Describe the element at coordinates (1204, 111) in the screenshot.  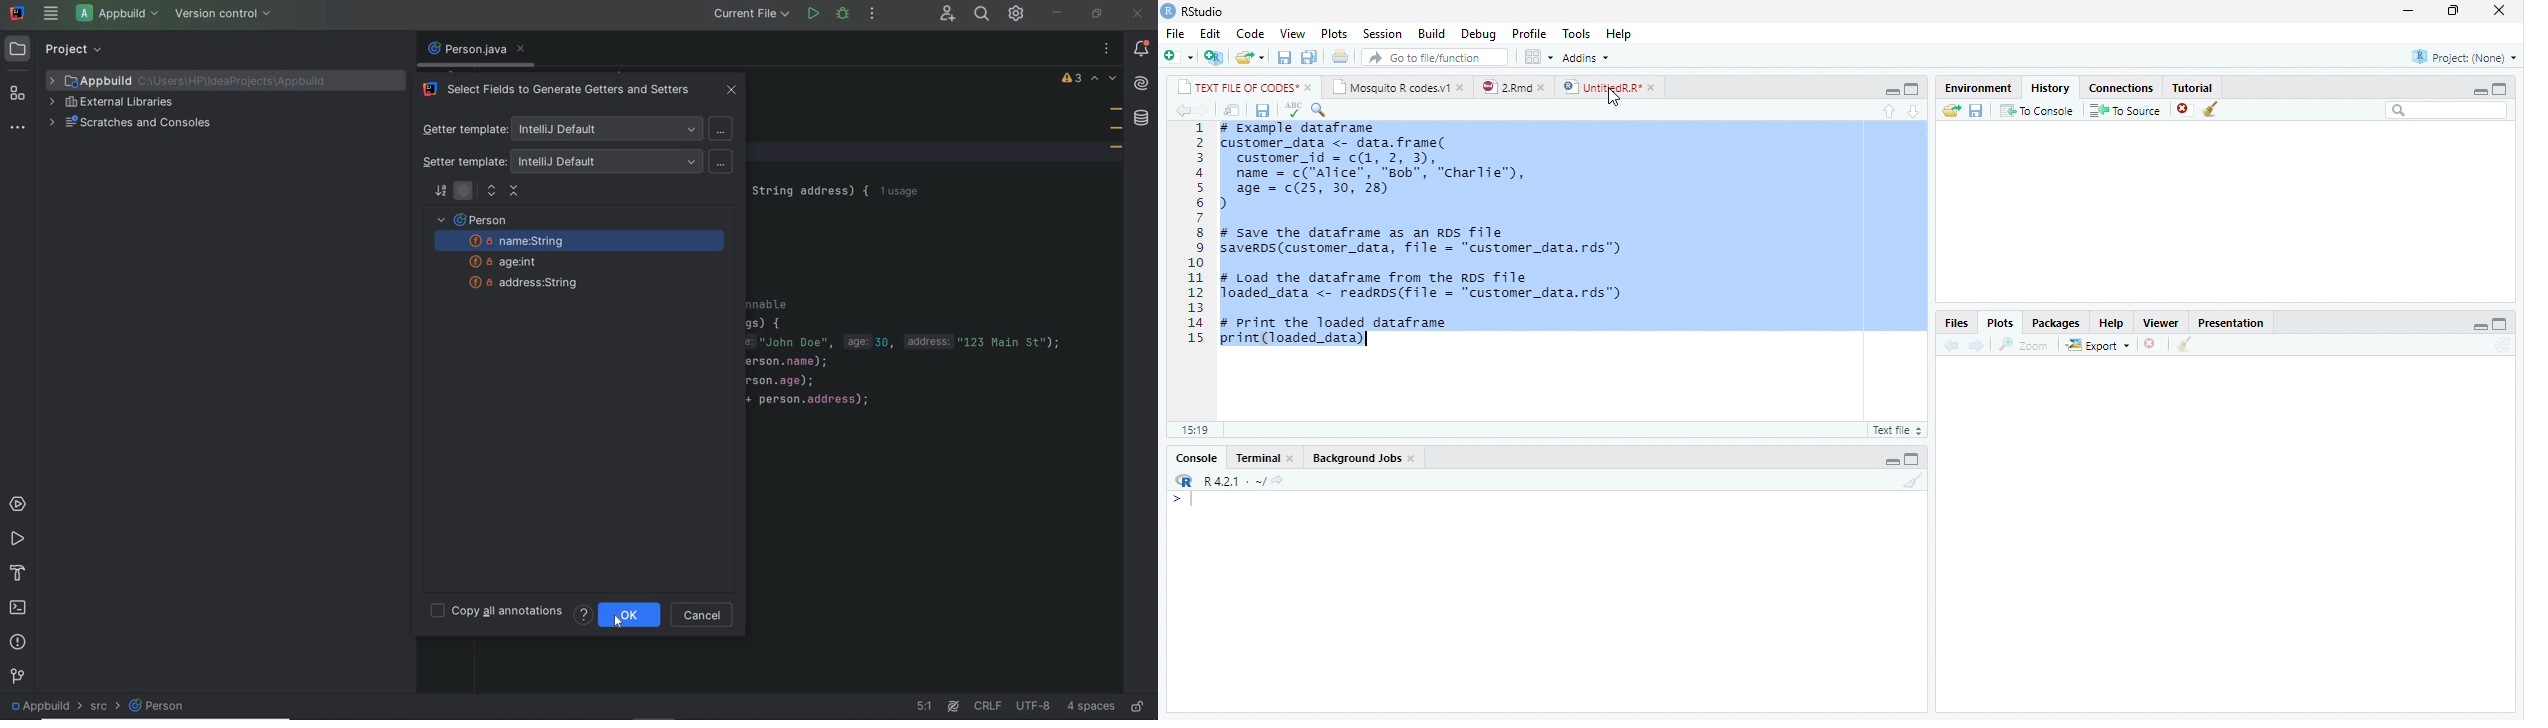
I see `forward` at that location.